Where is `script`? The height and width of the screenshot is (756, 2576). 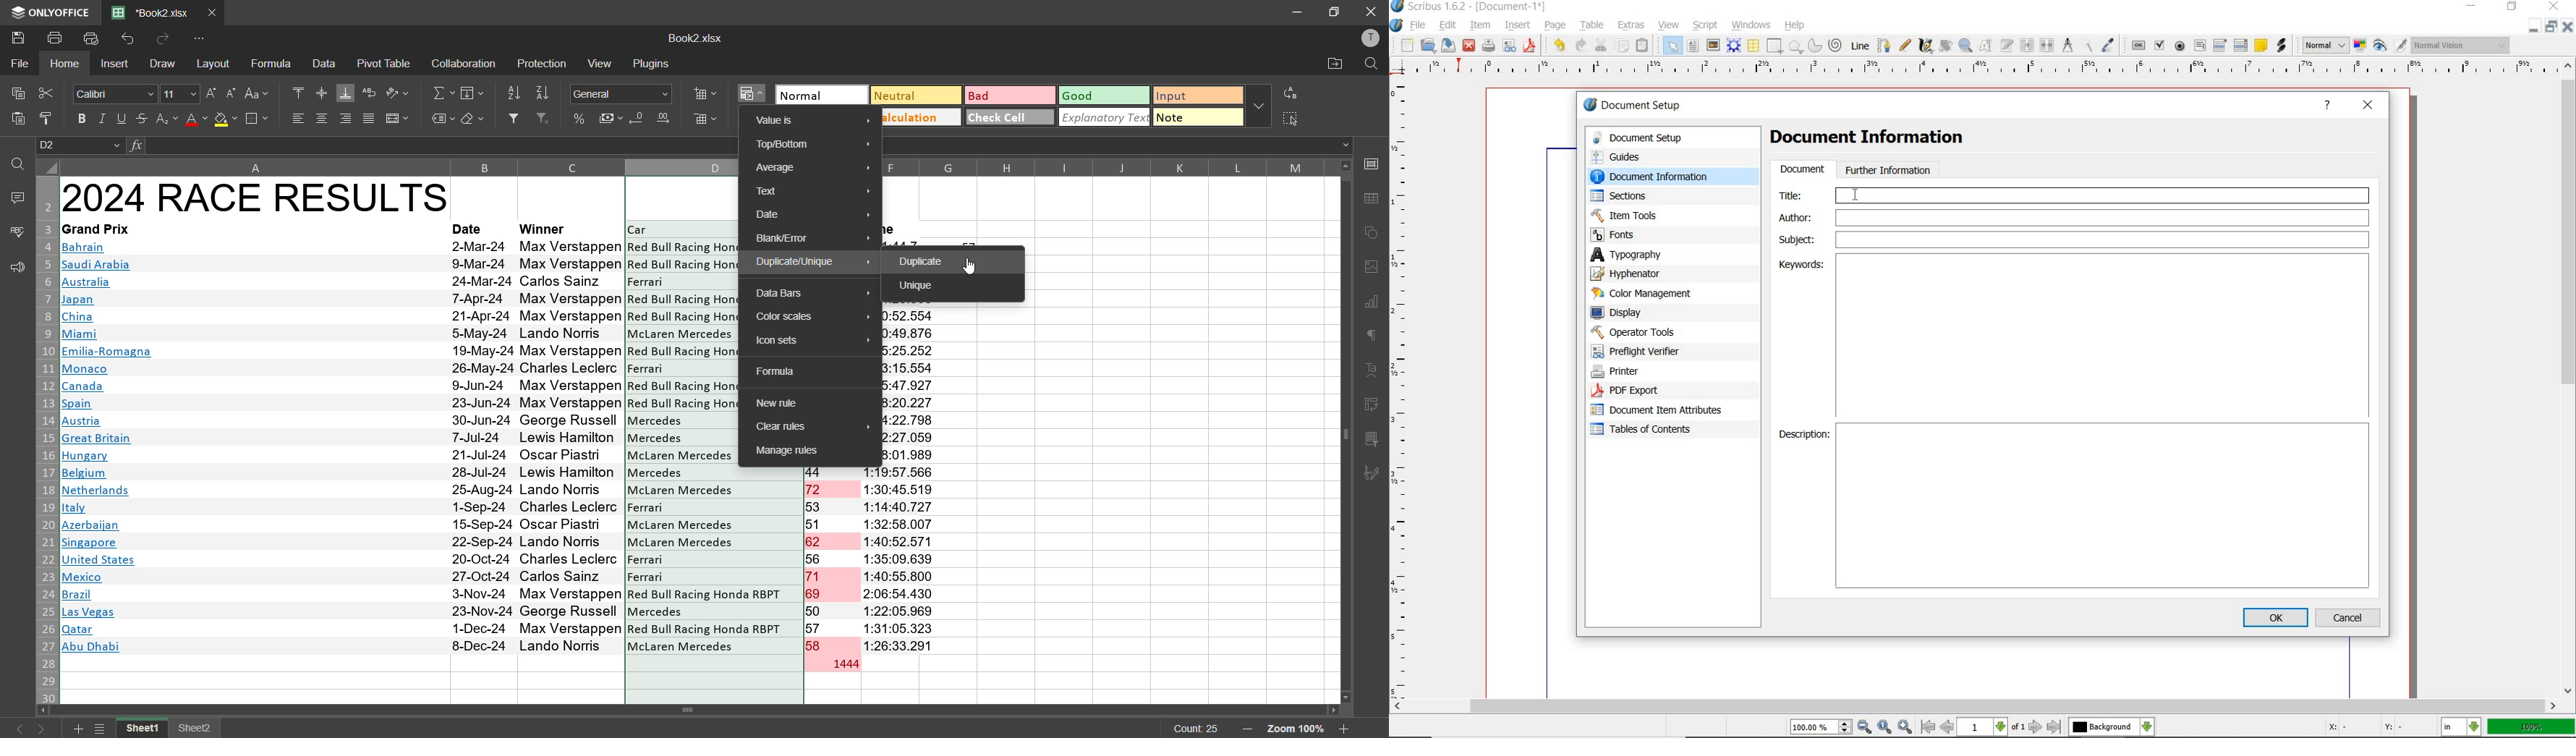 script is located at coordinates (1706, 25).